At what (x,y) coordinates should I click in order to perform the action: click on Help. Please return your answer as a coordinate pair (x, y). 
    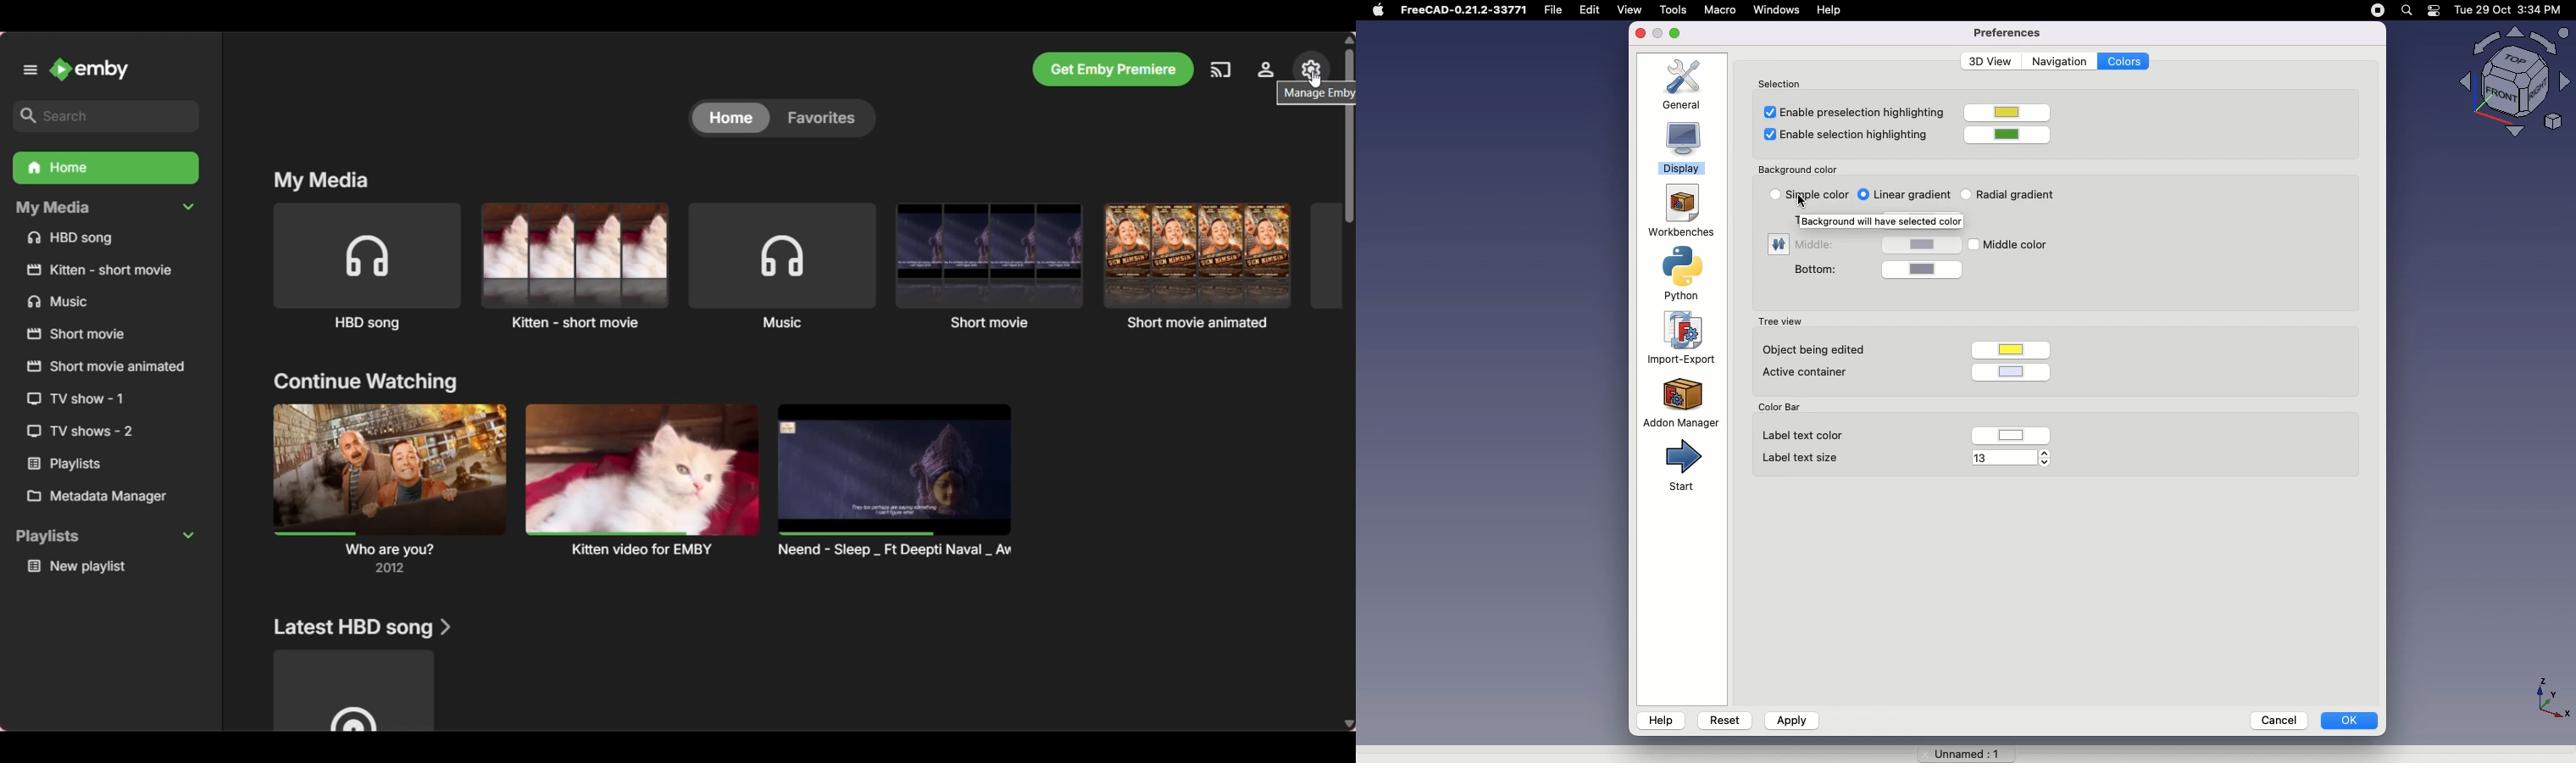
    Looking at the image, I should click on (1832, 9).